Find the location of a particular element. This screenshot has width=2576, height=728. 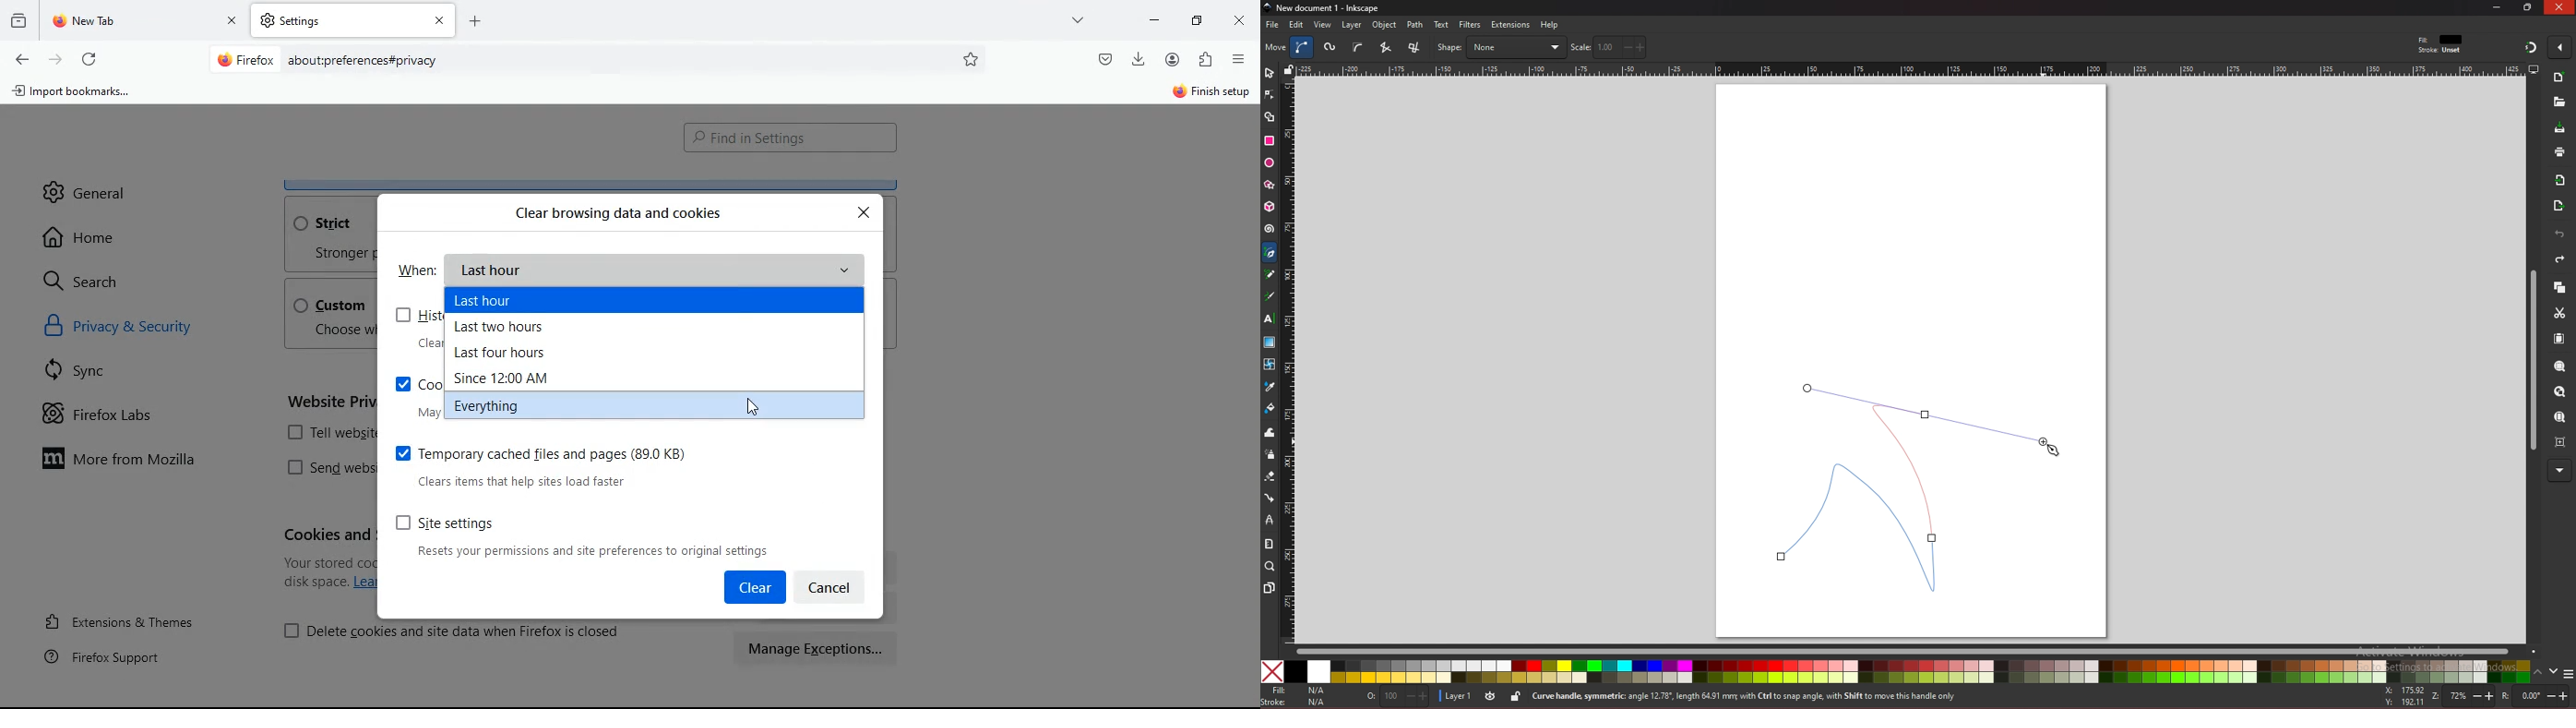

temporary cached files is located at coordinates (568, 464).